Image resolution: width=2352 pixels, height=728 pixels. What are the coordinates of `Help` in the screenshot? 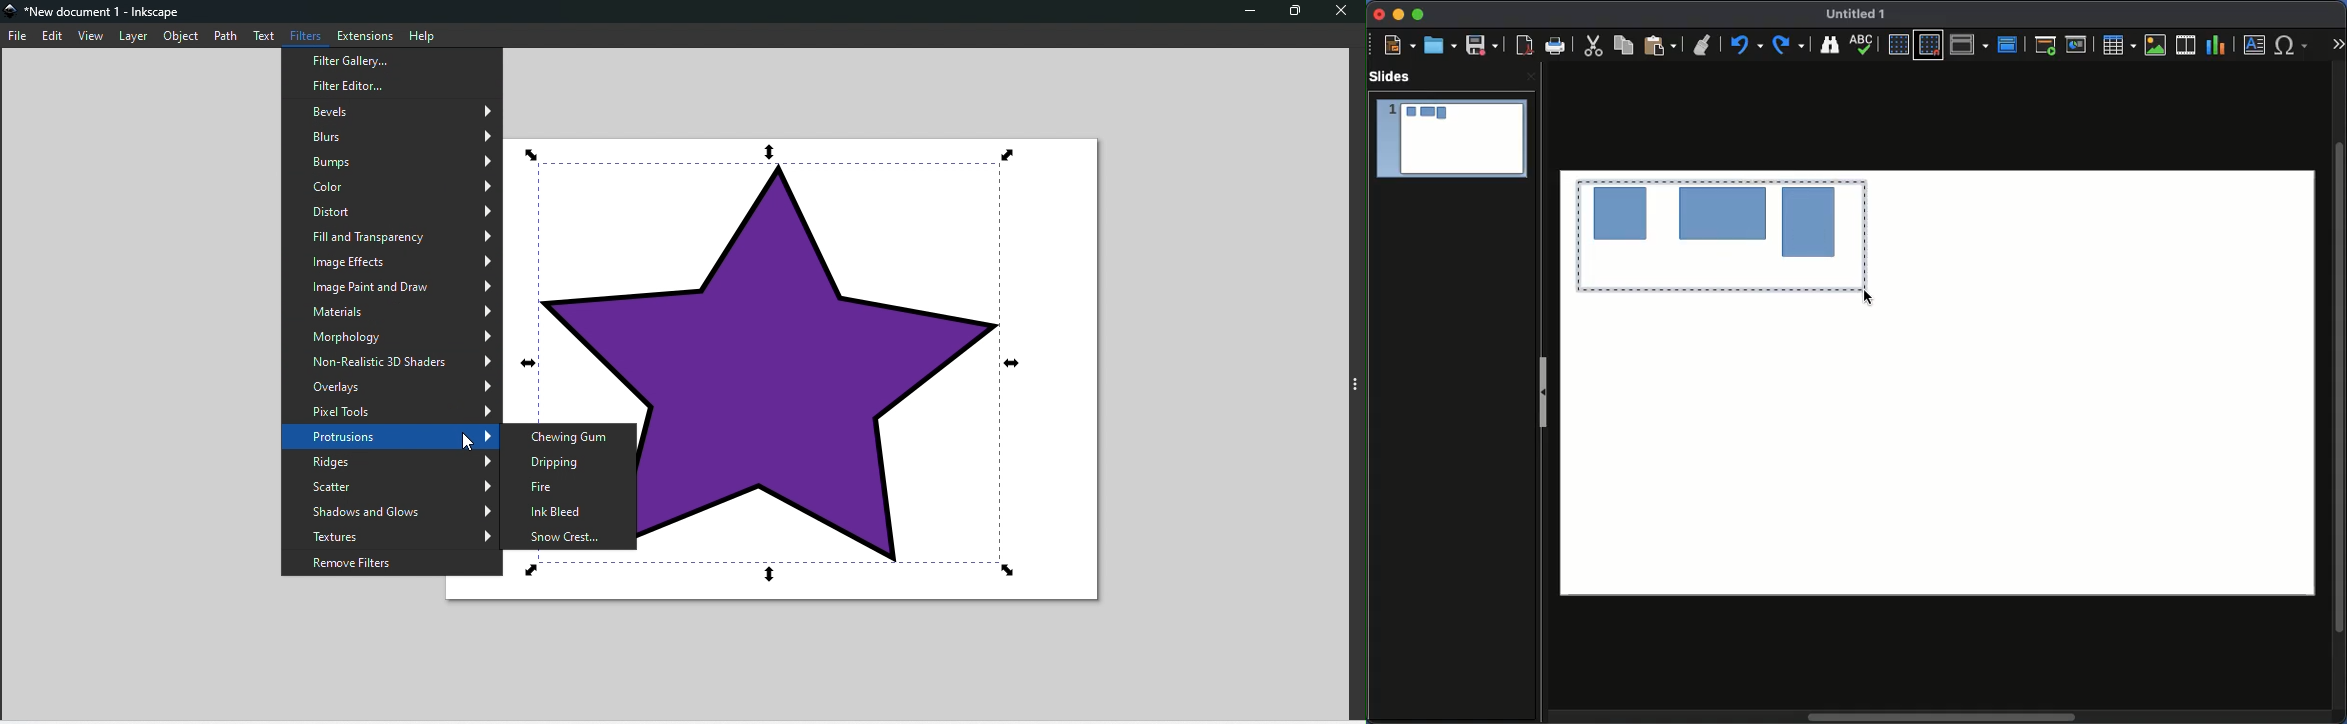 It's located at (424, 34).